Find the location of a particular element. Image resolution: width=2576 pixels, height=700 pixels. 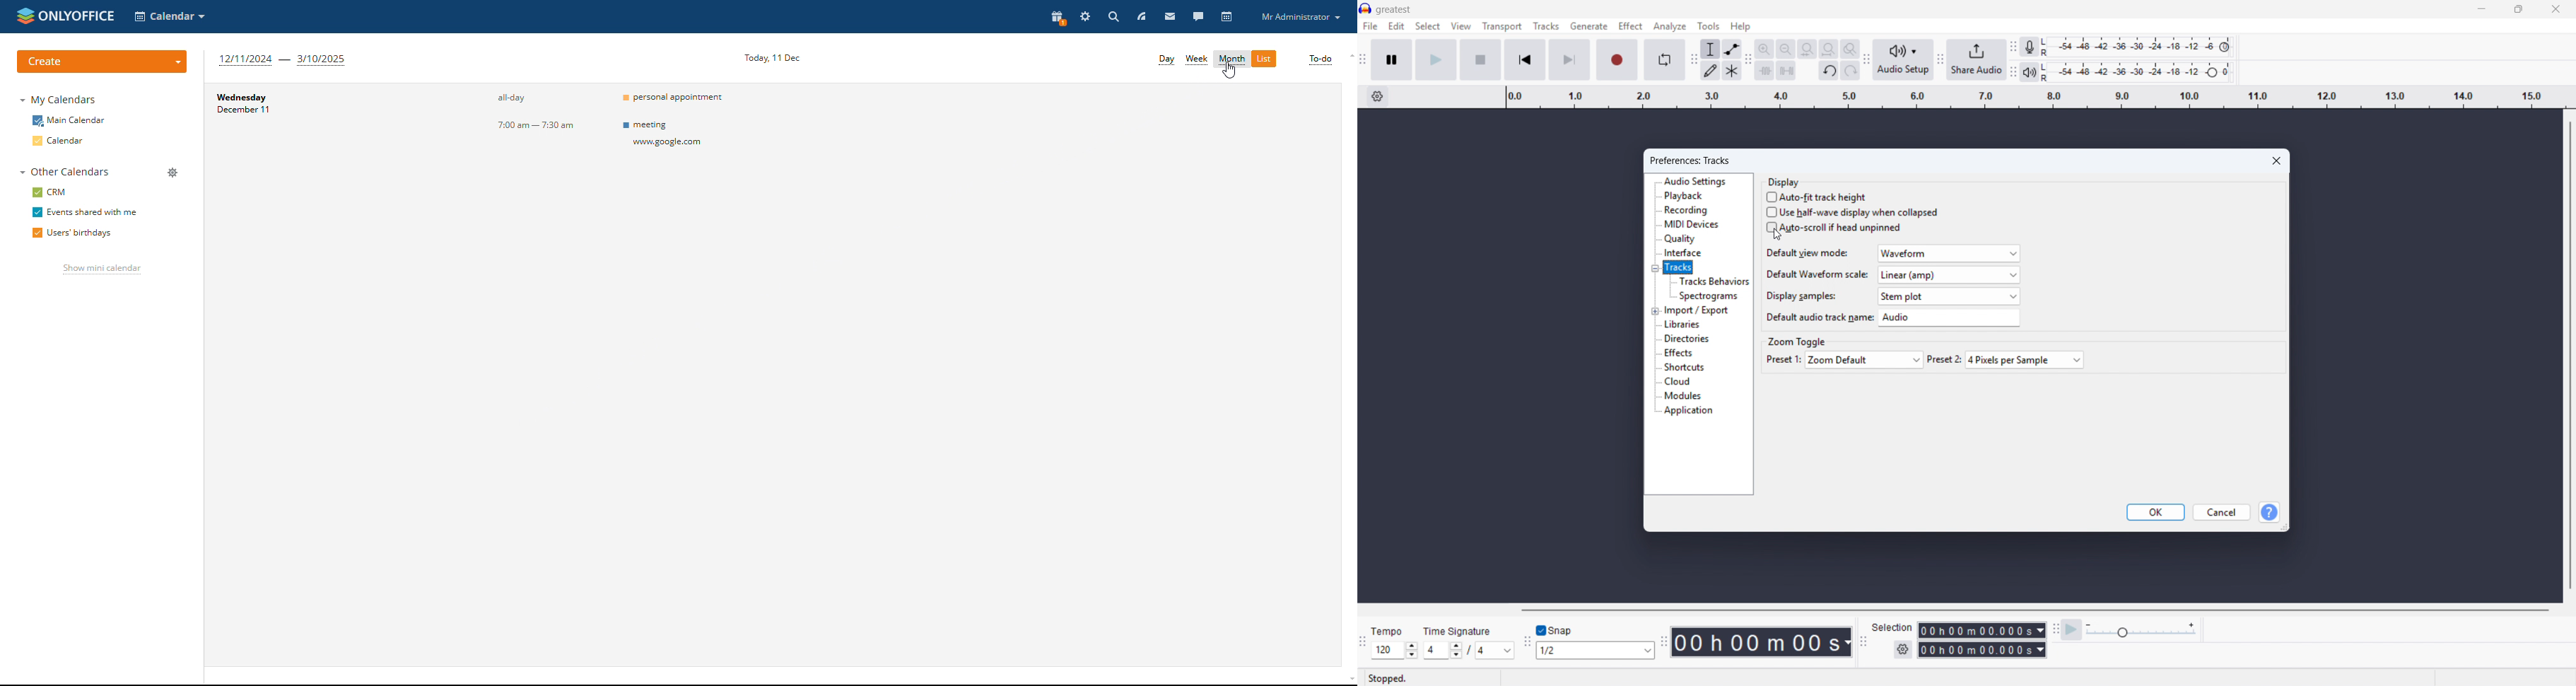

Multi tool  is located at coordinates (1732, 71).